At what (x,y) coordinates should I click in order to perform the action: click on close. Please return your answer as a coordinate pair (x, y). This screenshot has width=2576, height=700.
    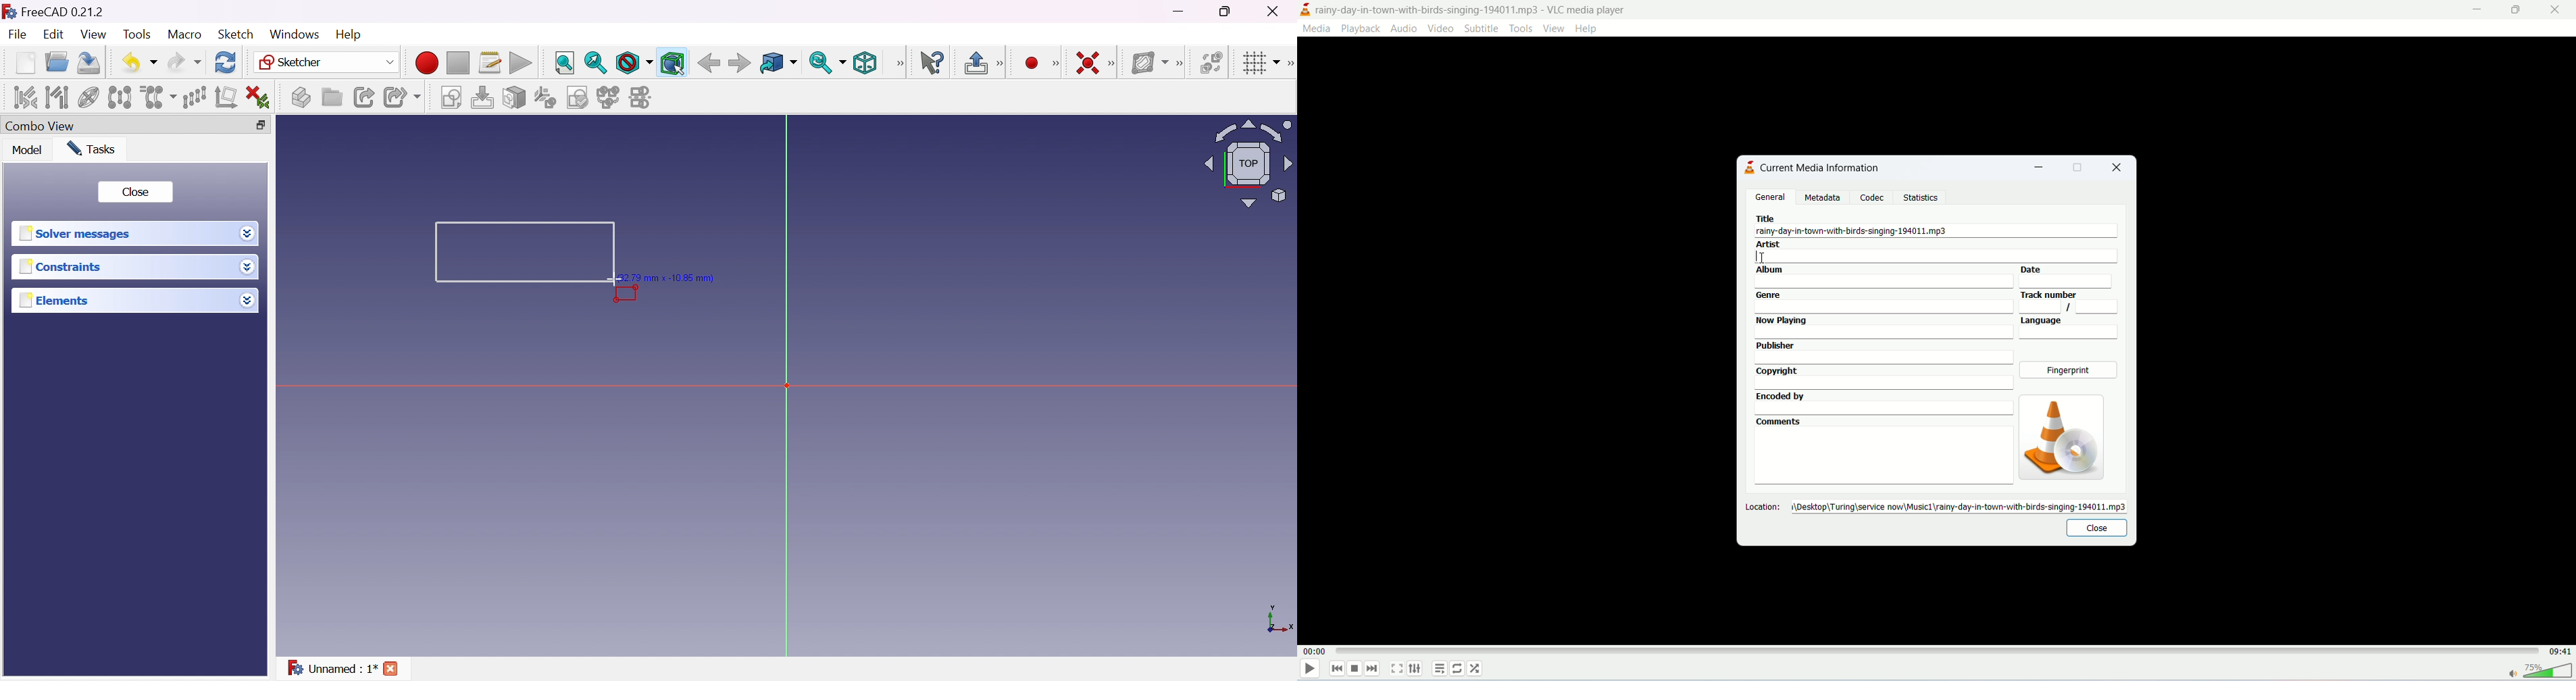
    Looking at the image, I should click on (2121, 167).